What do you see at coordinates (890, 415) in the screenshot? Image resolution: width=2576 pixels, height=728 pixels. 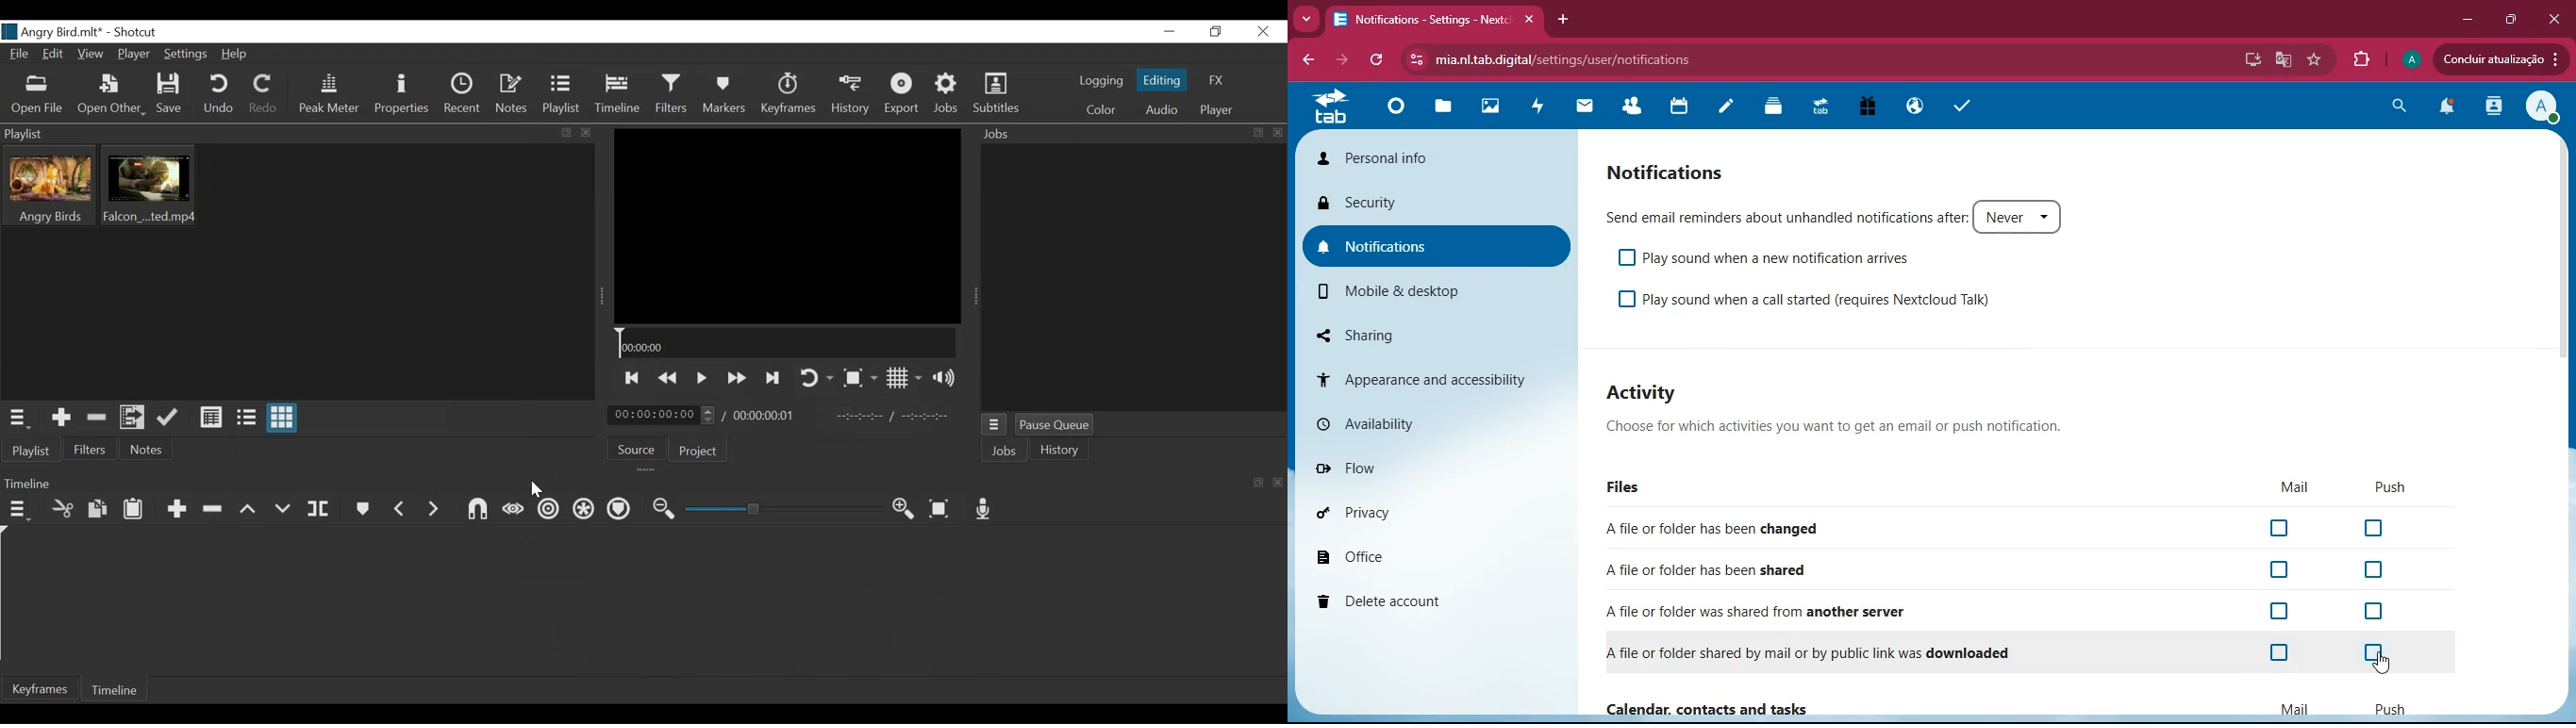 I see `In point` at bounding box center [890, 415].